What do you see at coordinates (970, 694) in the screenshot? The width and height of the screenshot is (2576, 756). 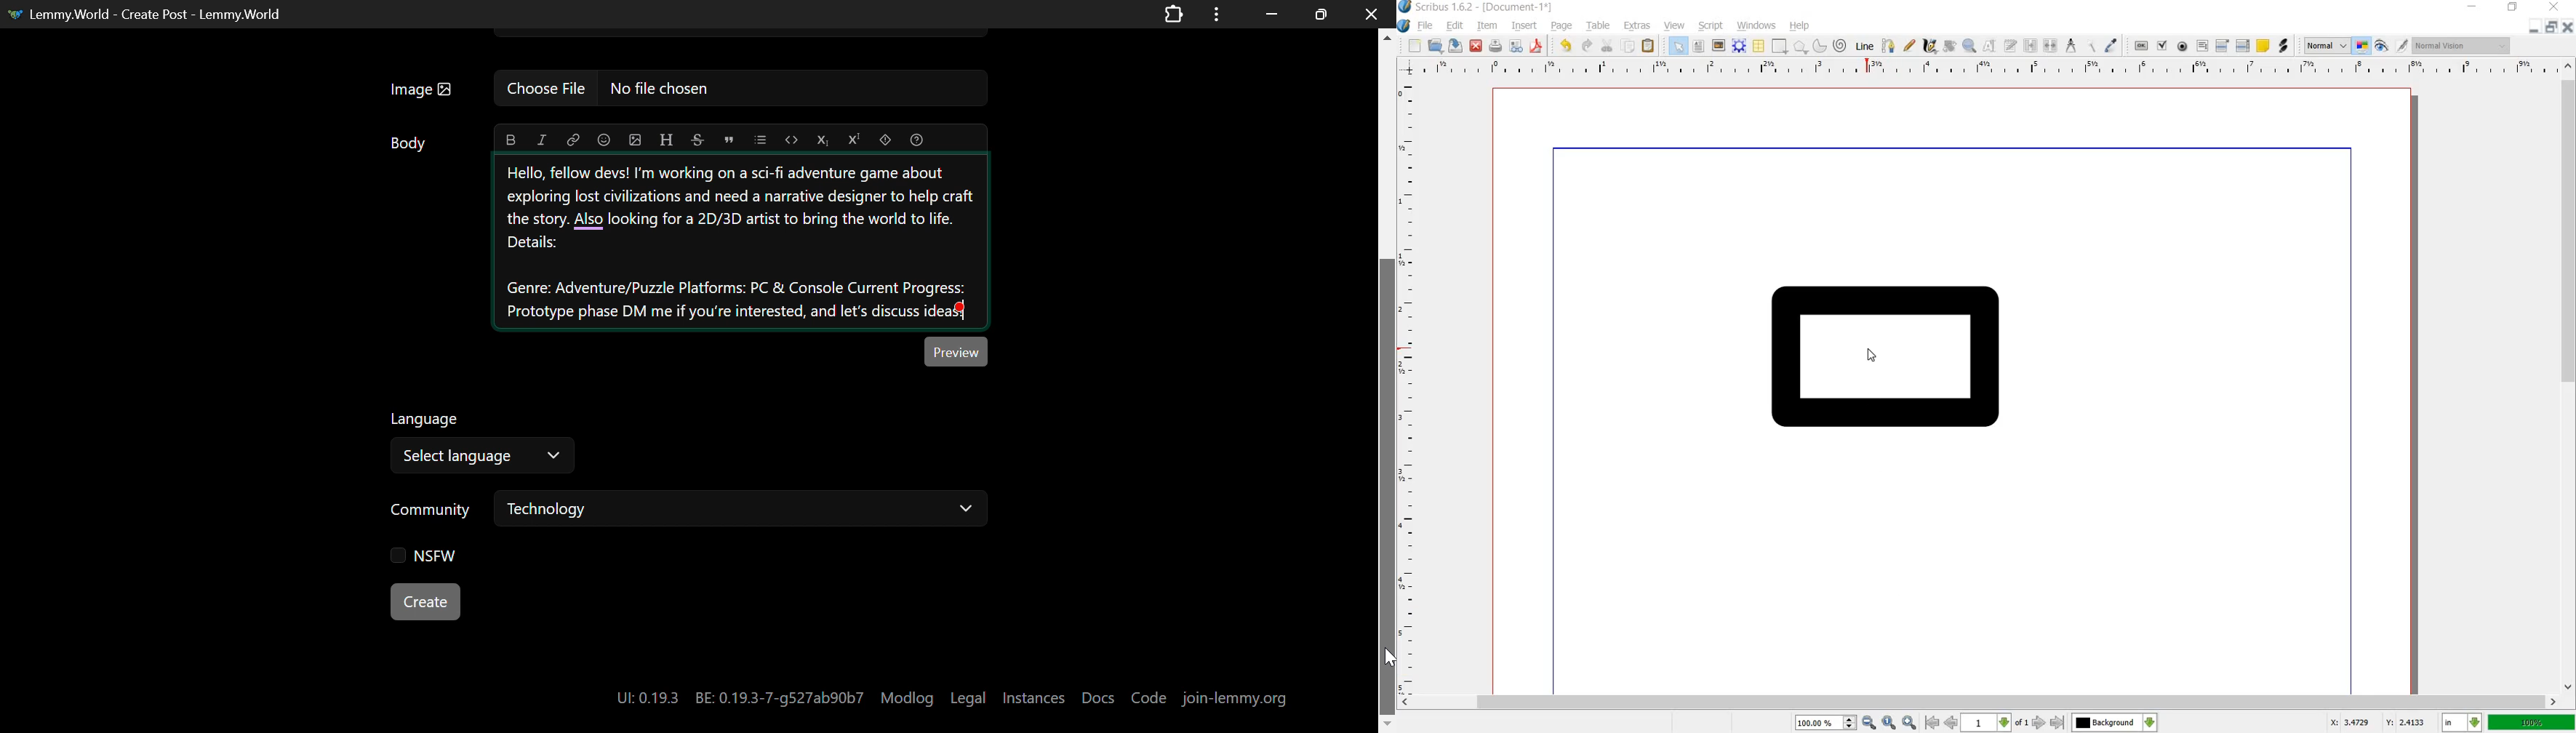 I see `Legal` at bounding box center [970, 694].